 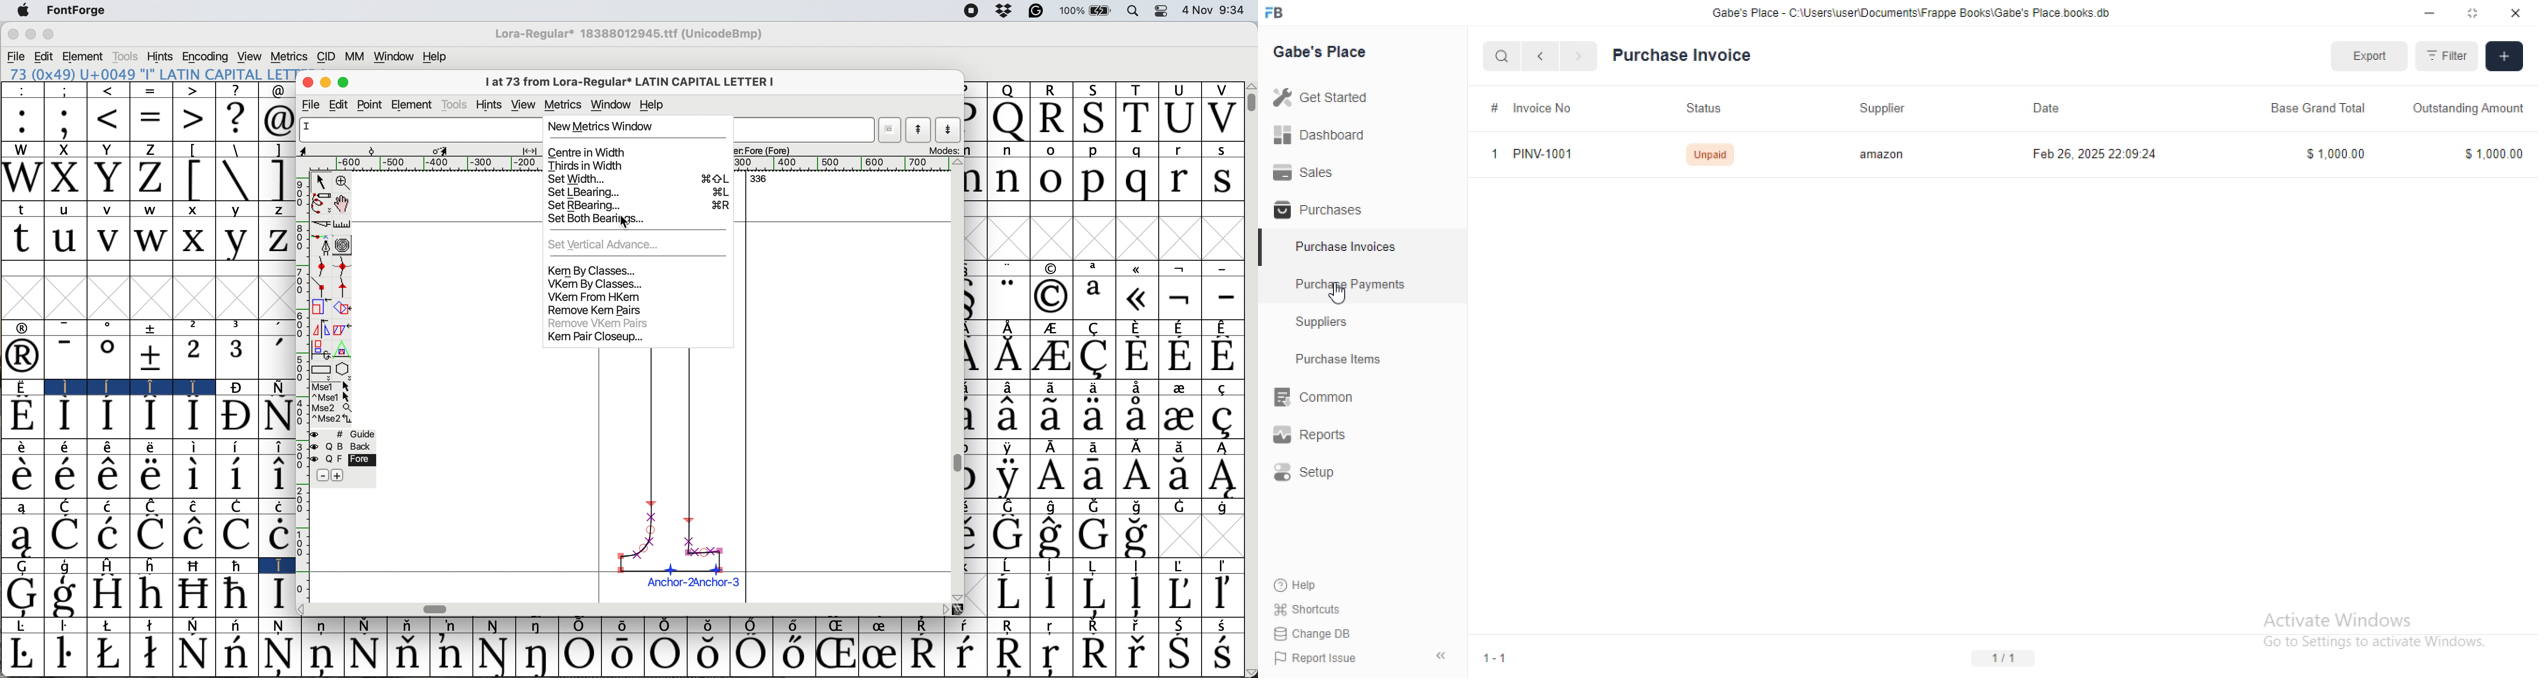 What do you see at coordinates (110, 386) in the screenshot?
I see `Symbol` at bounding box center [110, 386].